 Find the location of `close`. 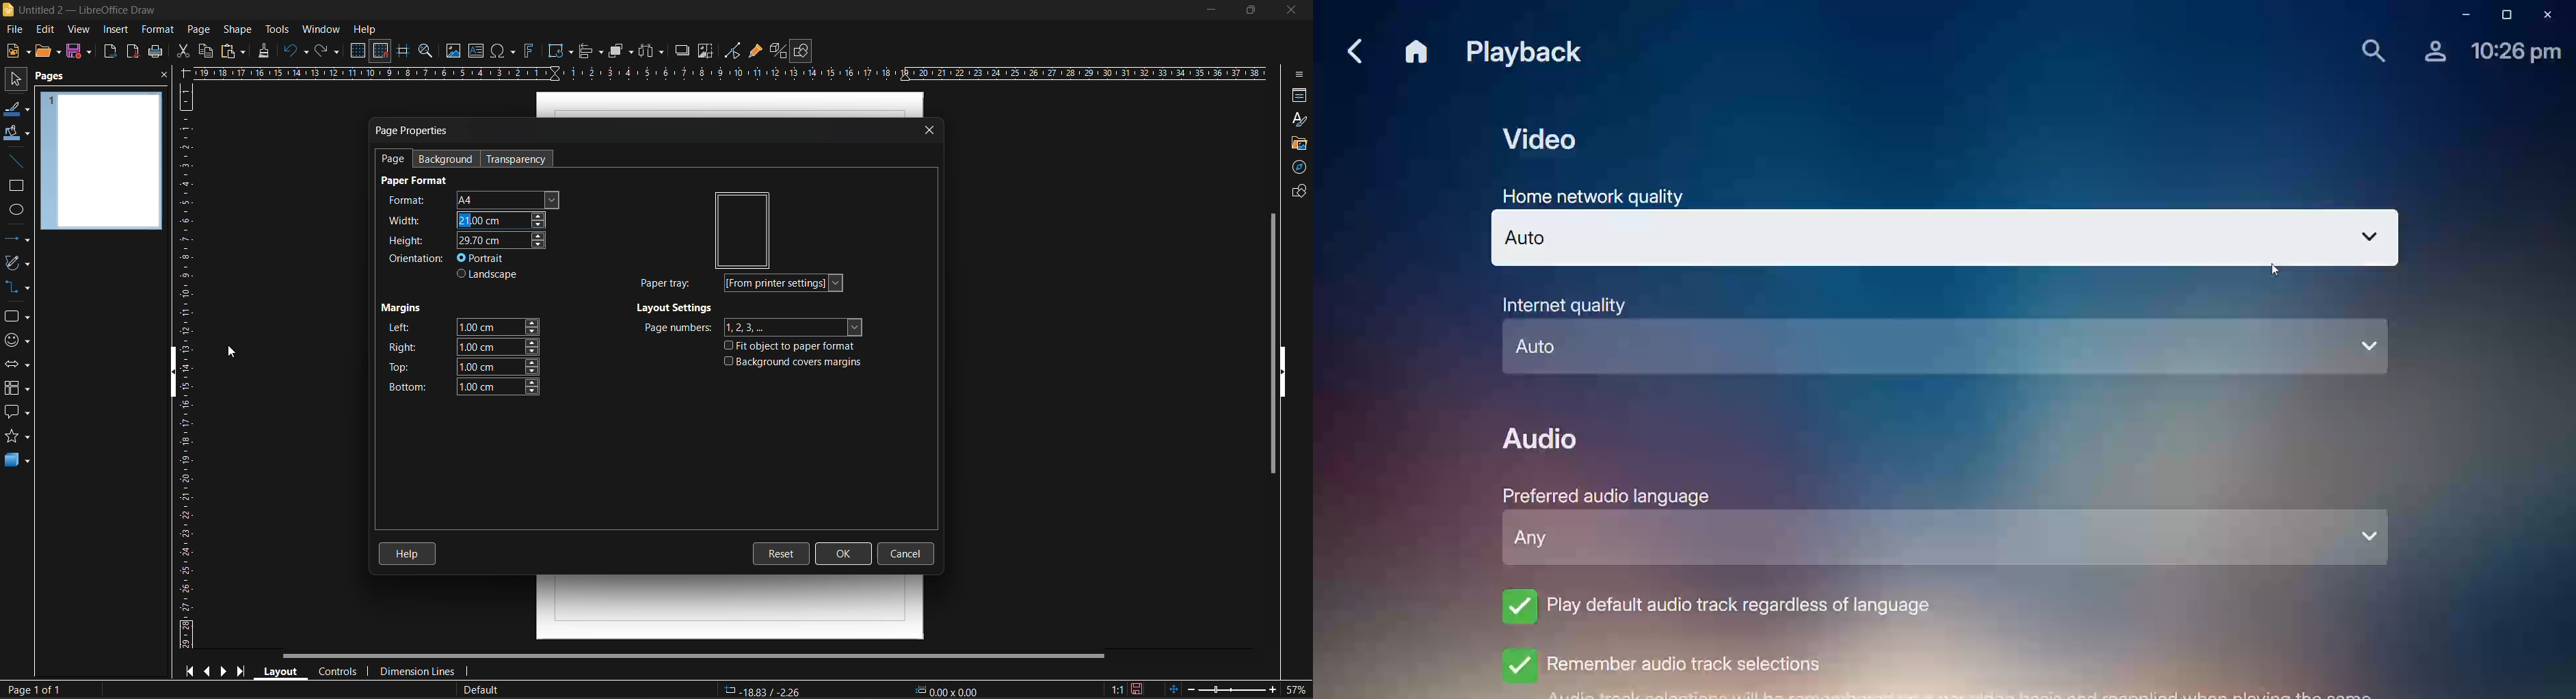

close is located at coordinates (163, 77).